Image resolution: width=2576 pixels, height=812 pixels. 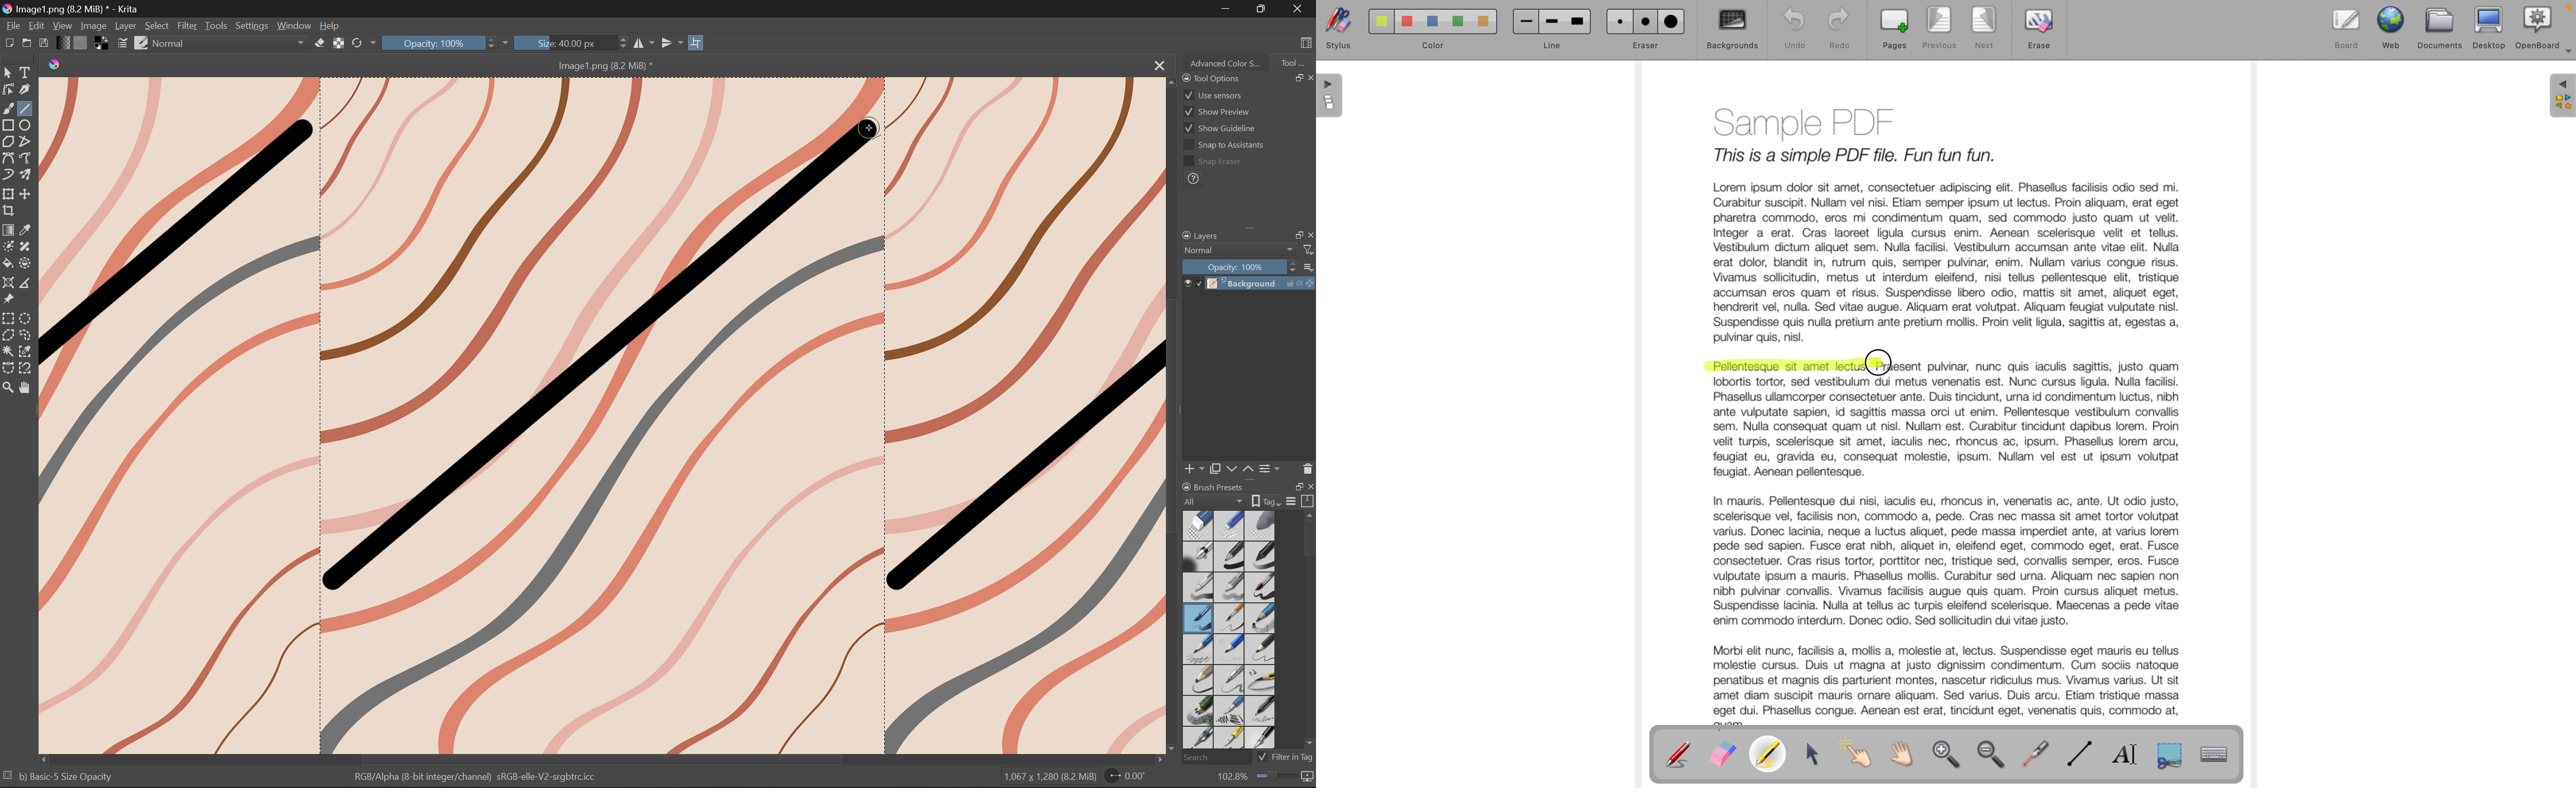 I want to click on Drop Down, so click(x=1289, y=250).